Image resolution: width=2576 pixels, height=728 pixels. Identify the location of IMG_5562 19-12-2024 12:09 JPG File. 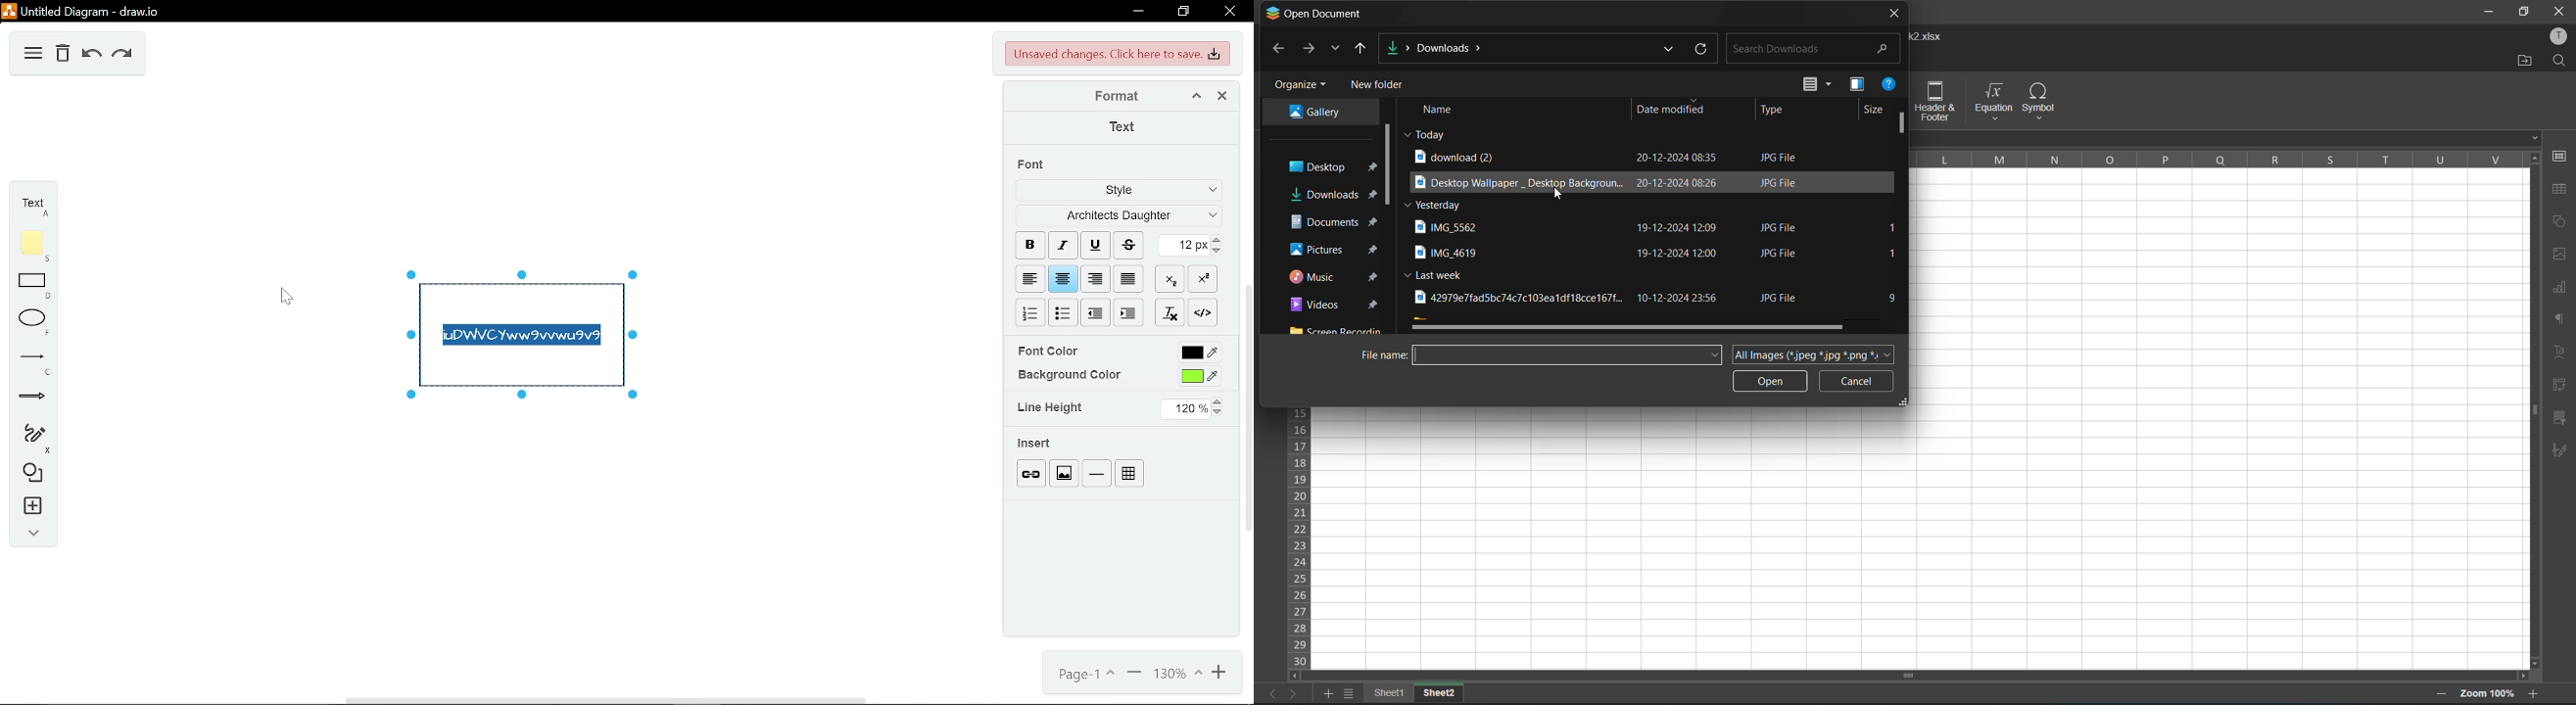
(1621, 228).